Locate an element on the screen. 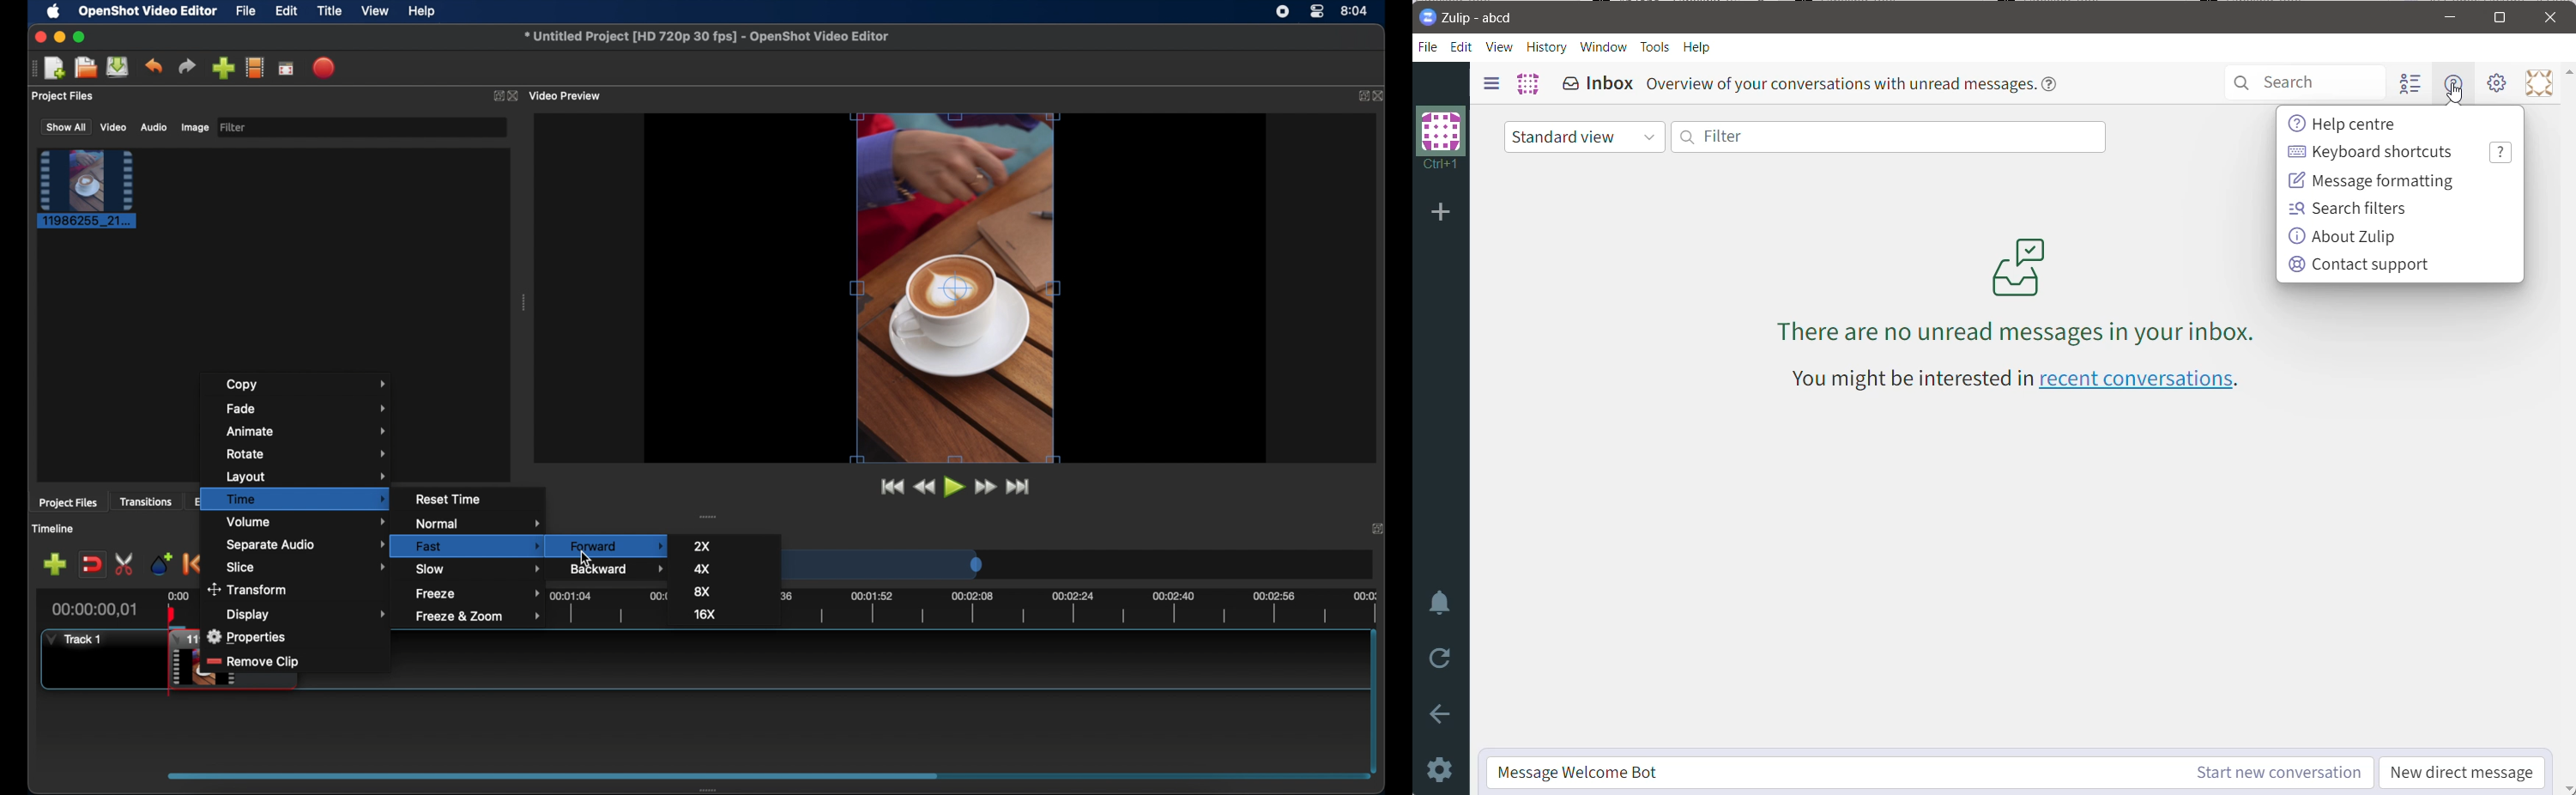 The height and width of the screenshot is (812, 2576). Keyboard Shortcuts is located at coordinates (2400, 152).